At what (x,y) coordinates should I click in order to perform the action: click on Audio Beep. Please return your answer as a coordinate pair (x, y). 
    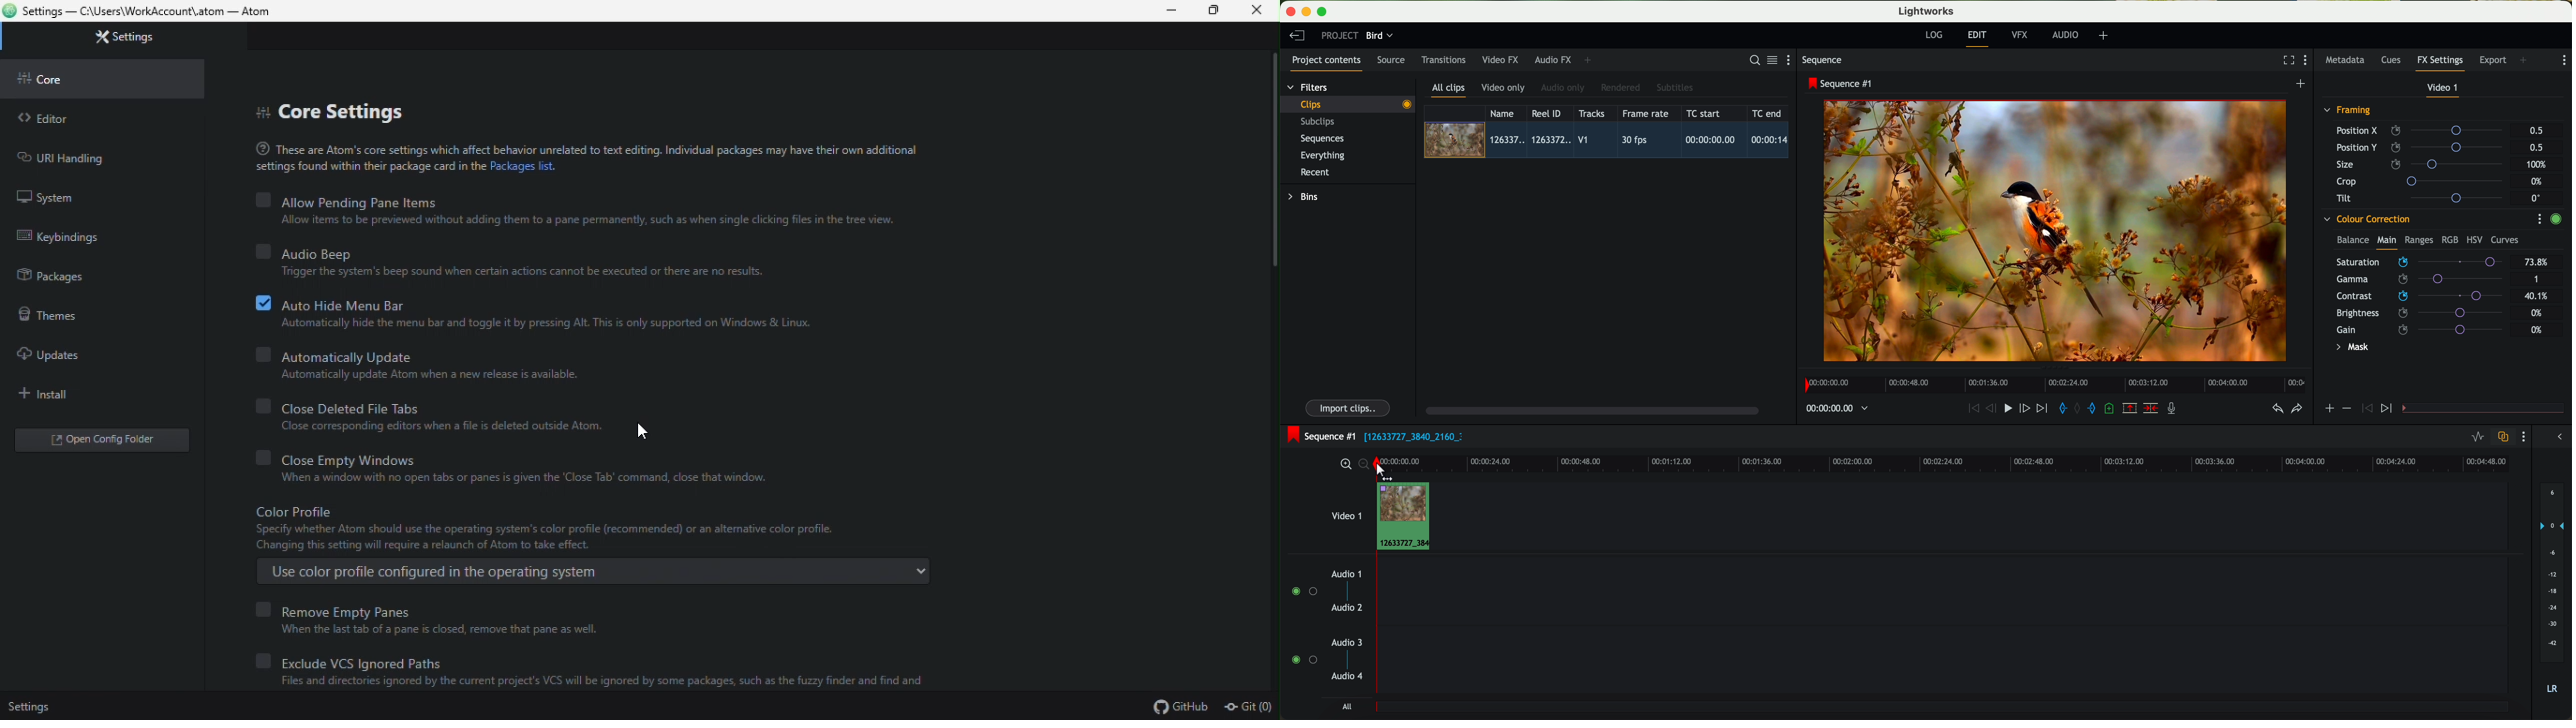
    Looking at the image, I should click on (307, 253).